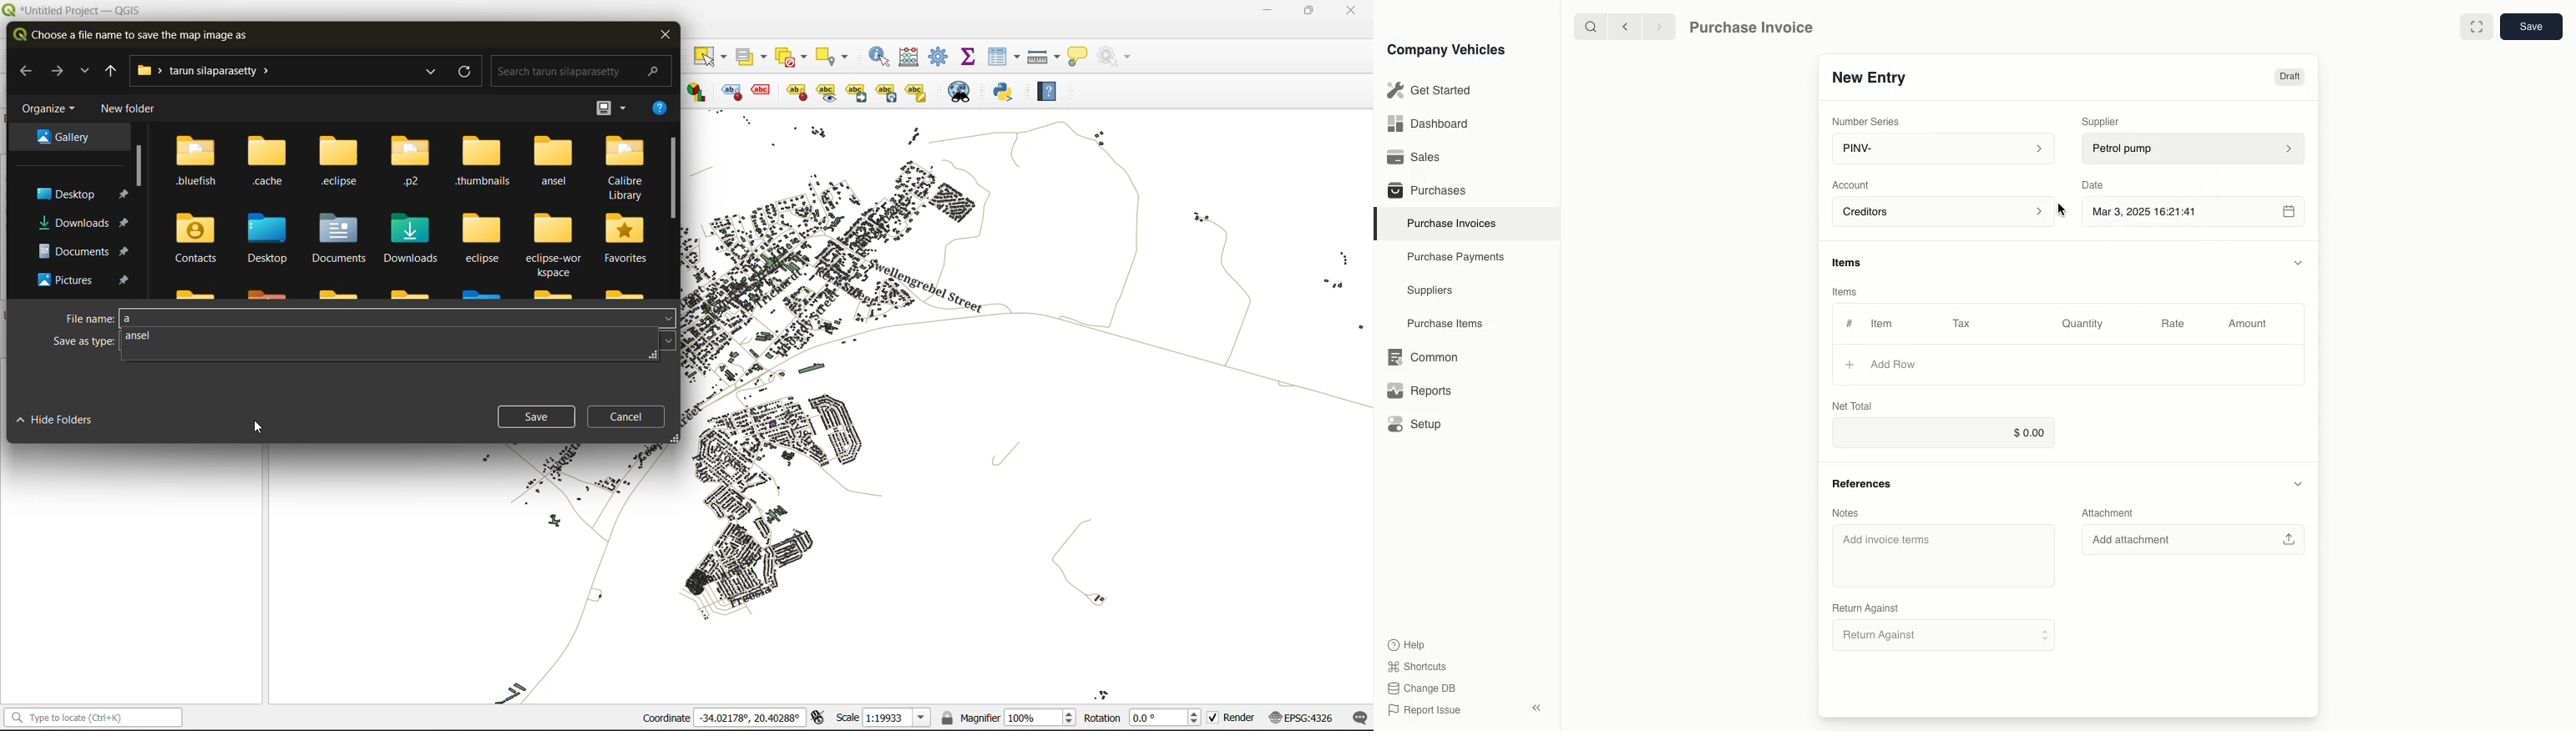 The height and width of the screenshot is (756, 2576). I want to click on Notes., so click(1852, 514).